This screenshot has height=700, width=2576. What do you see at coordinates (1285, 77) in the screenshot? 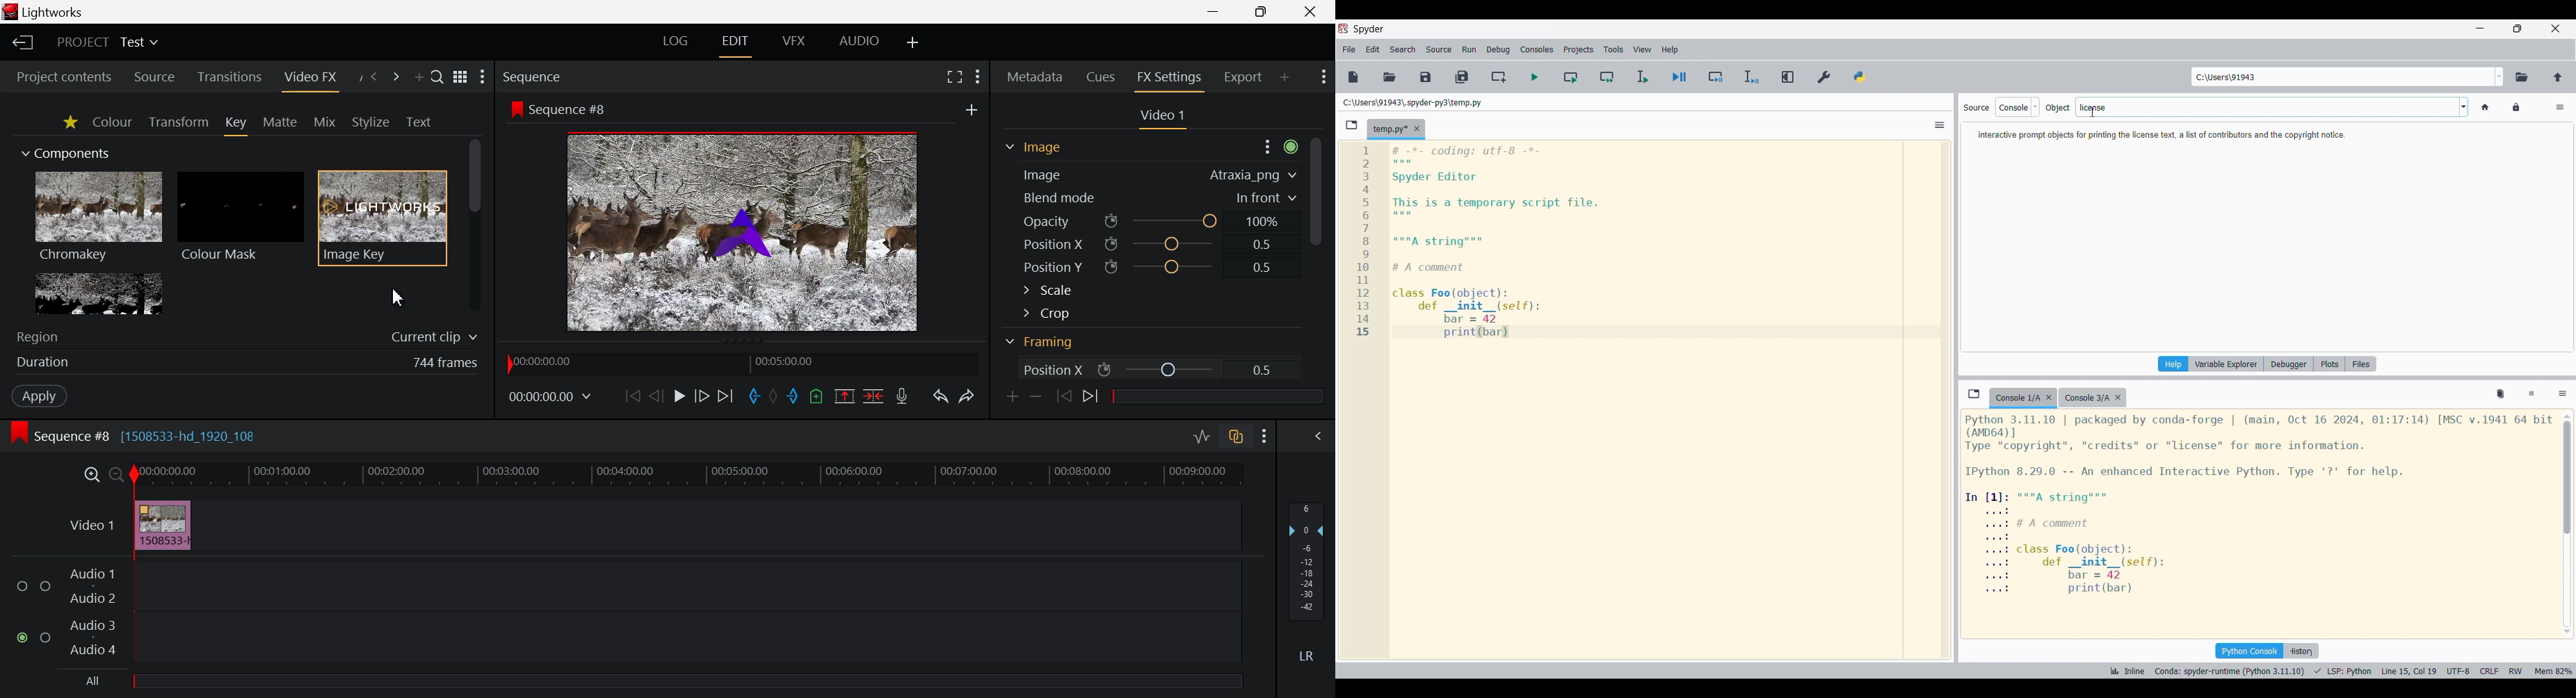
I see `Add Panel` at bounding box center [1285, 77].